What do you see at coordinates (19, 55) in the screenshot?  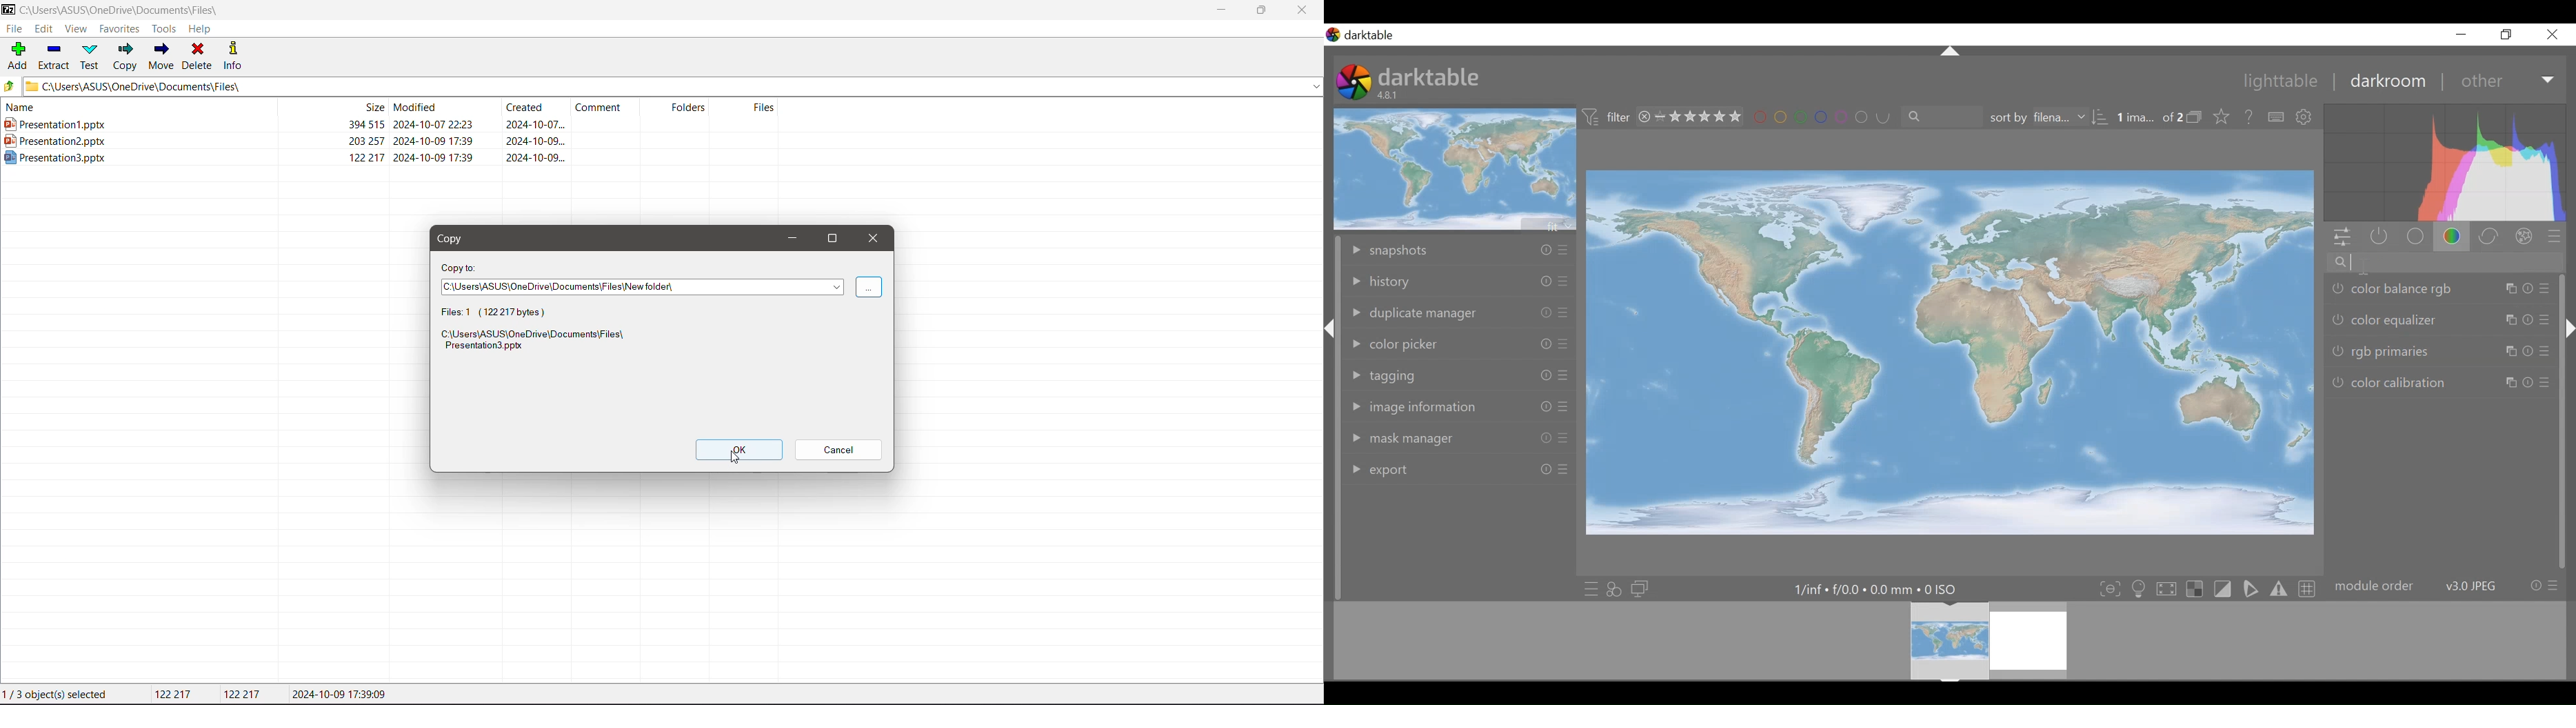 I see `Add` at bounding box center [19, 55].